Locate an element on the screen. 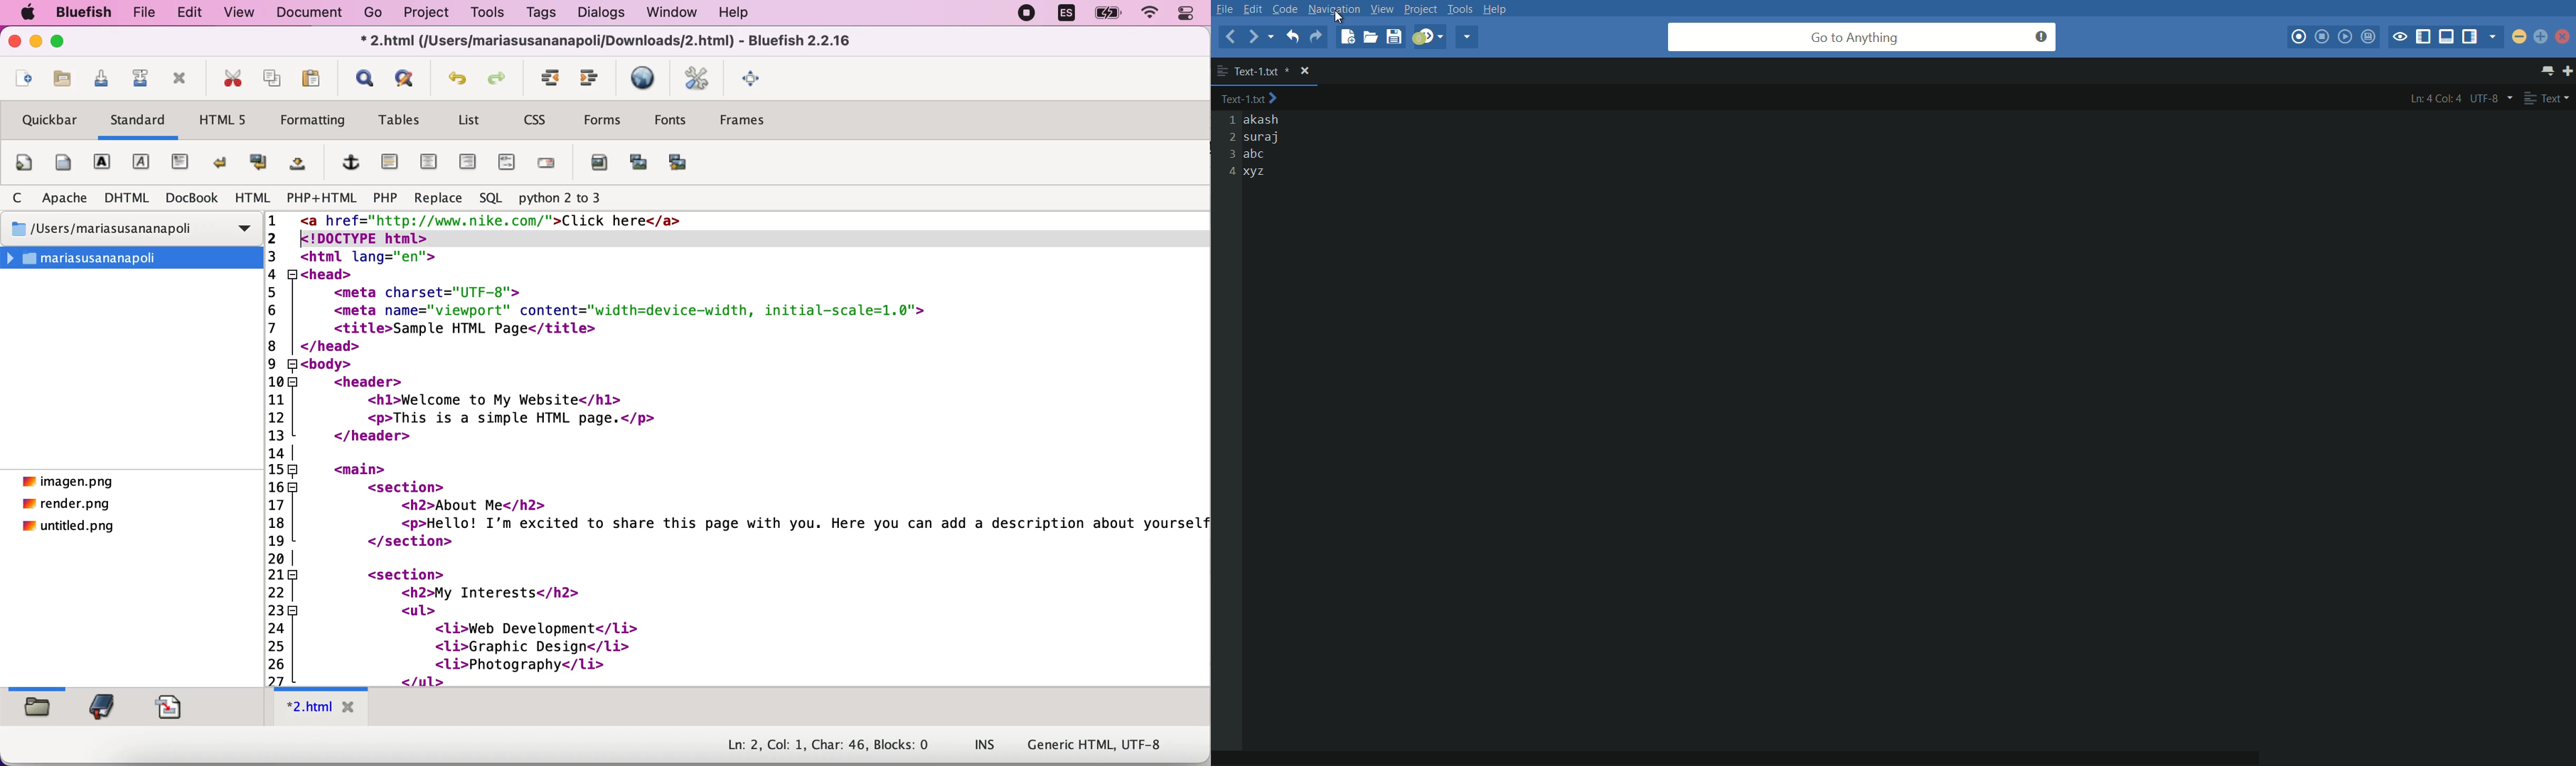 The width and height of the screenshot is (2576, 784). forward is located at coordinates (1254, 38).